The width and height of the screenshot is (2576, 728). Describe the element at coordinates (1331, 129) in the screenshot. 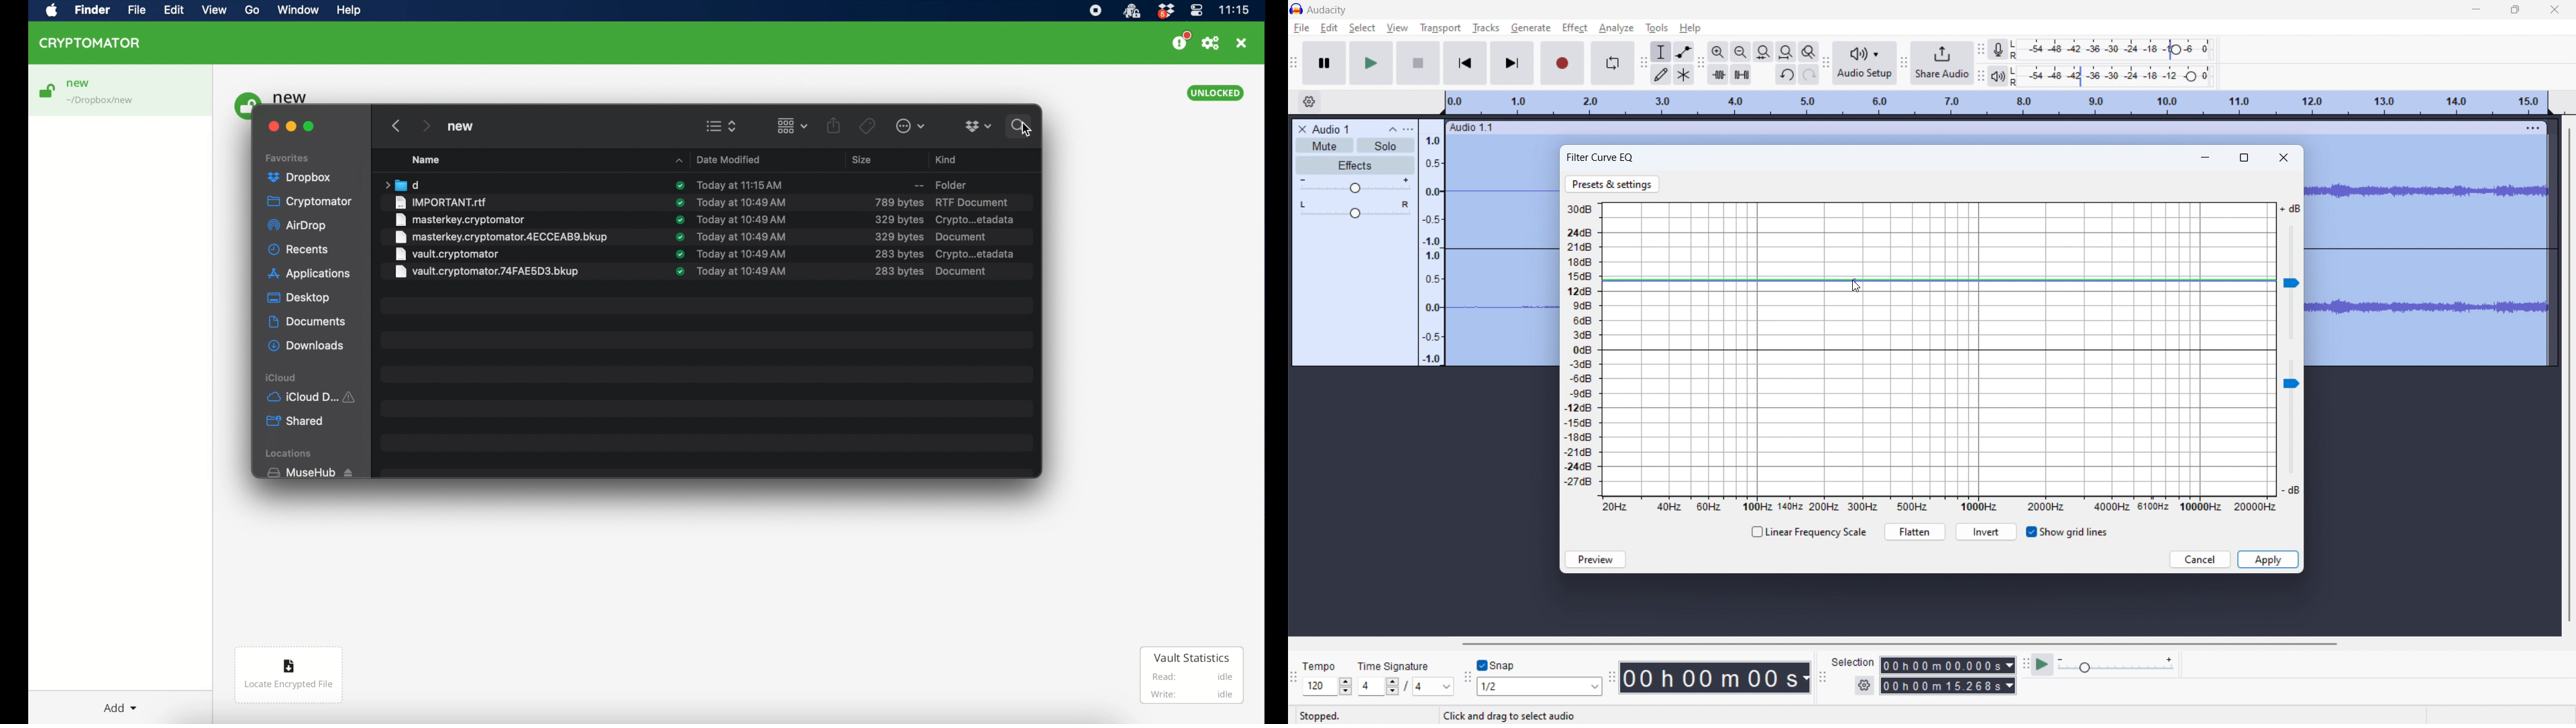

I see `project title` at that location.